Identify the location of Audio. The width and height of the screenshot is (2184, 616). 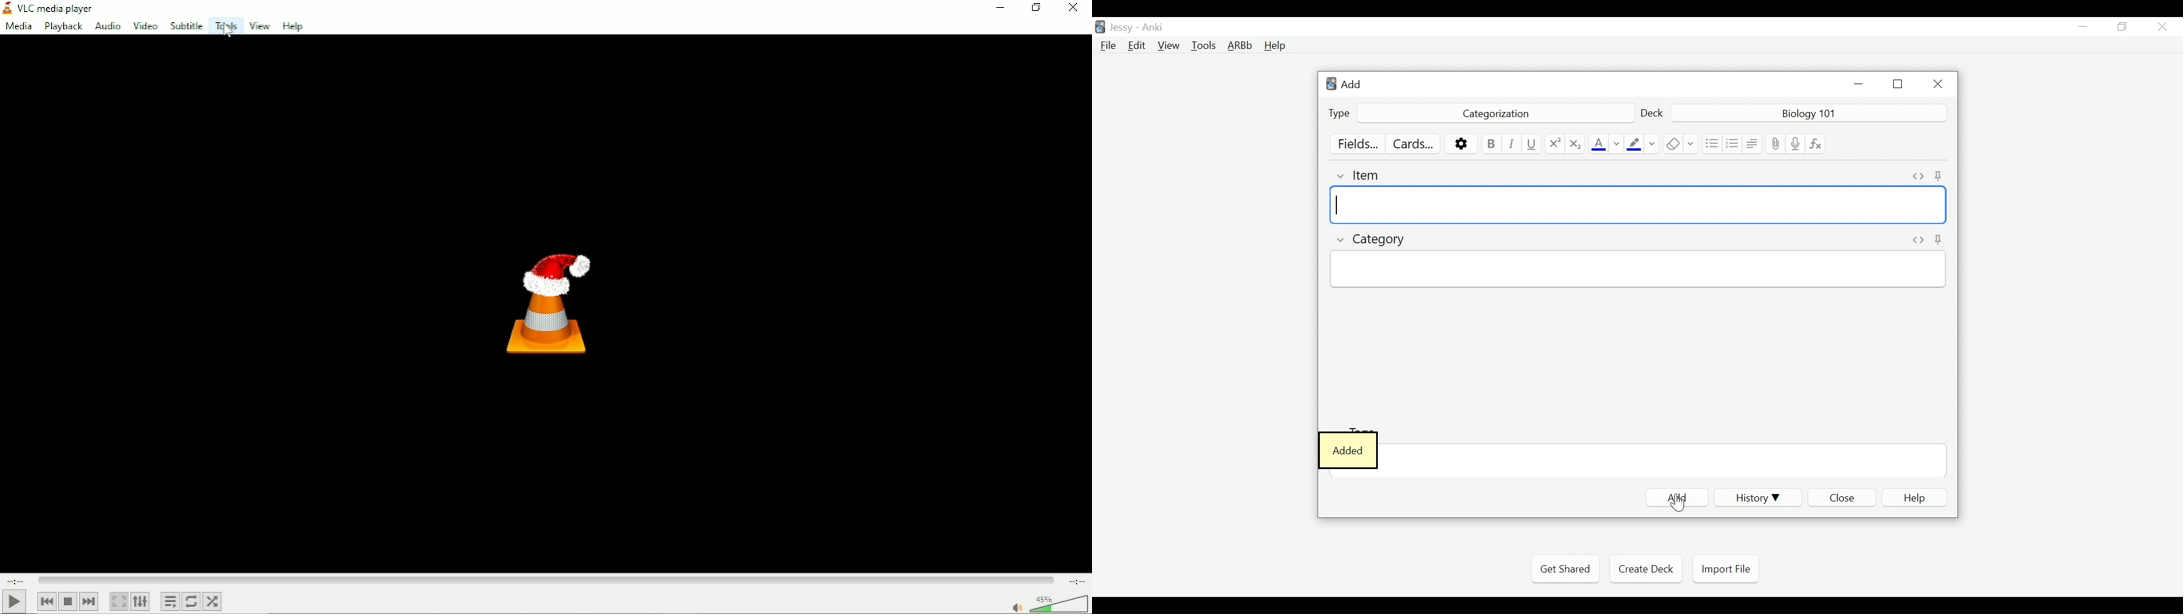
(105, 27).